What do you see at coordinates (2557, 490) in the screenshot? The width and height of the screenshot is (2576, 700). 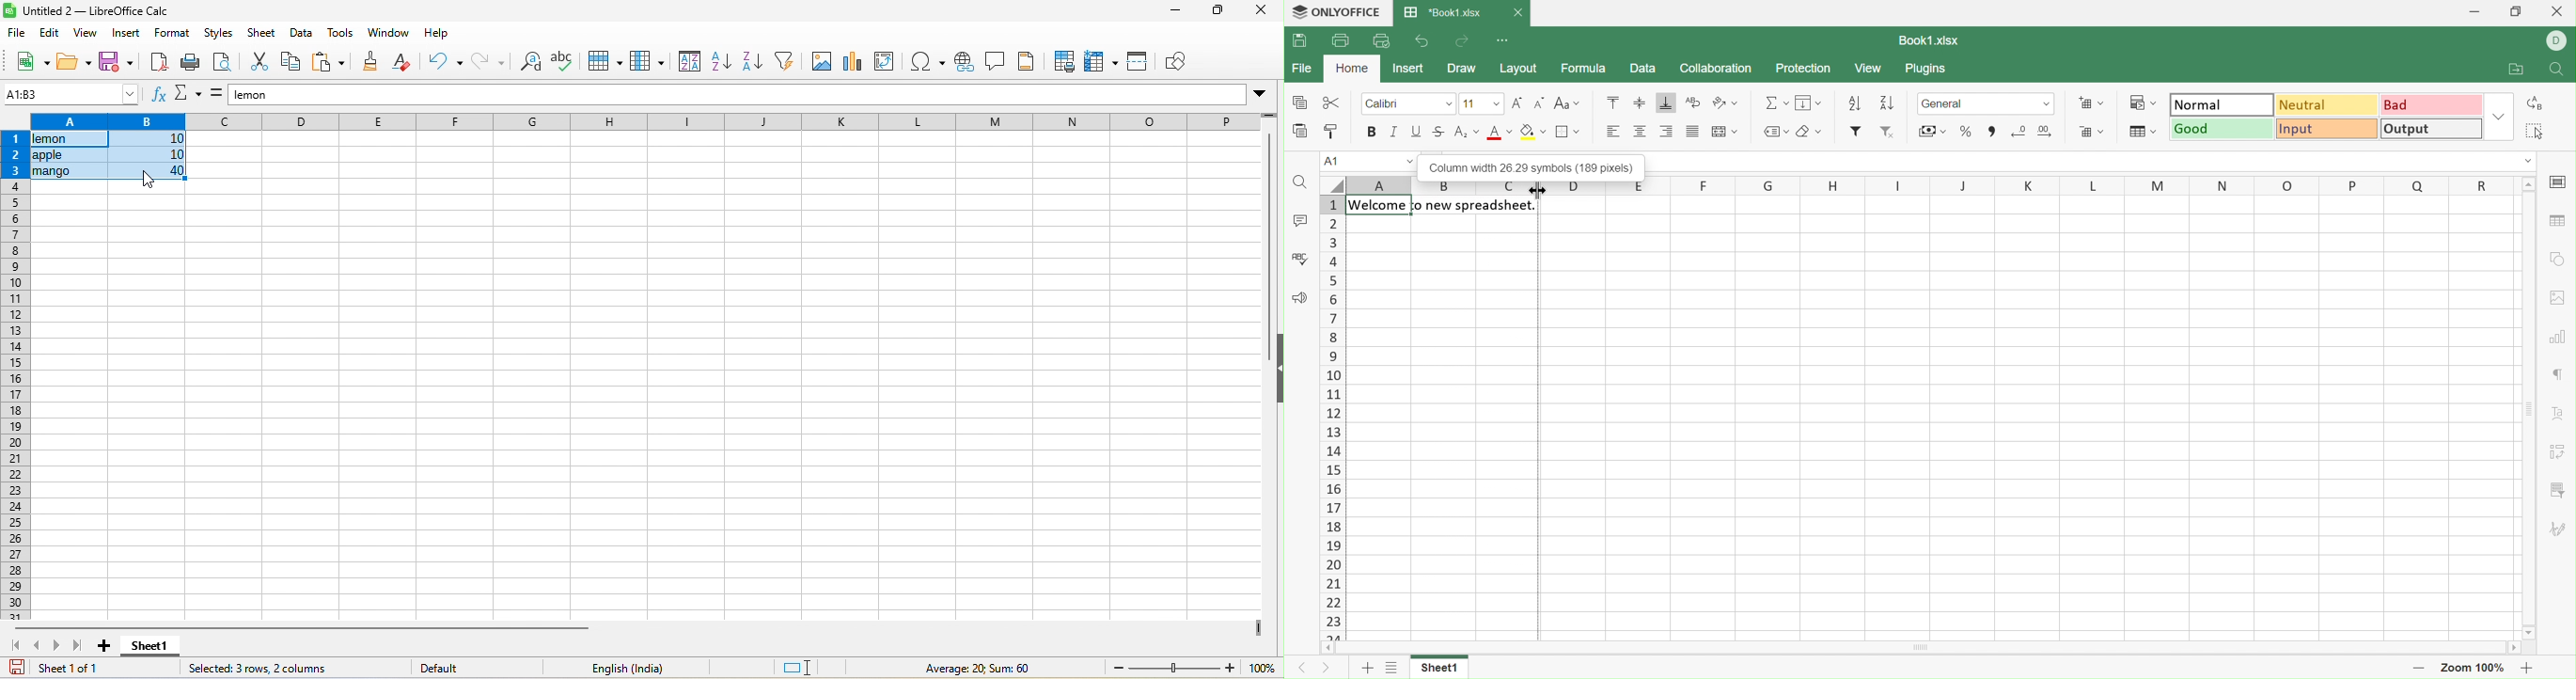 I see `Slicer settings` at bounding box center [2557, 490].